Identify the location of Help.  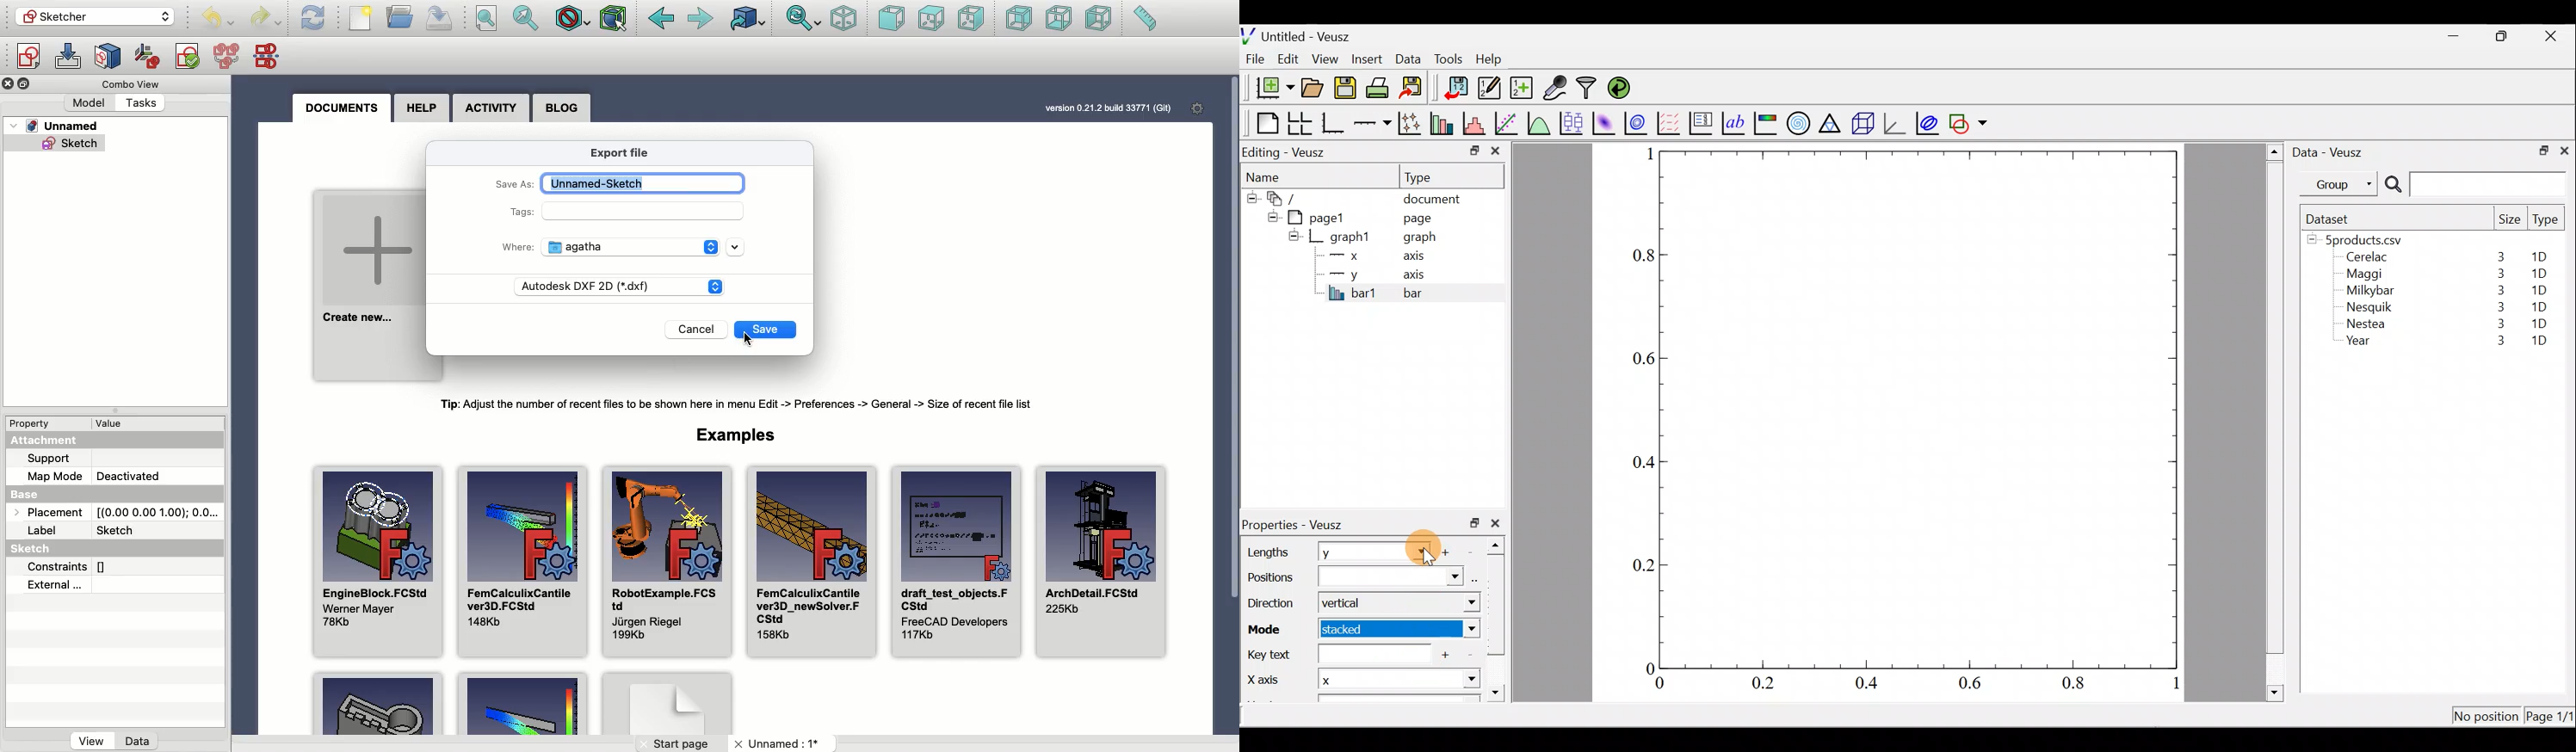
(1497, 59).